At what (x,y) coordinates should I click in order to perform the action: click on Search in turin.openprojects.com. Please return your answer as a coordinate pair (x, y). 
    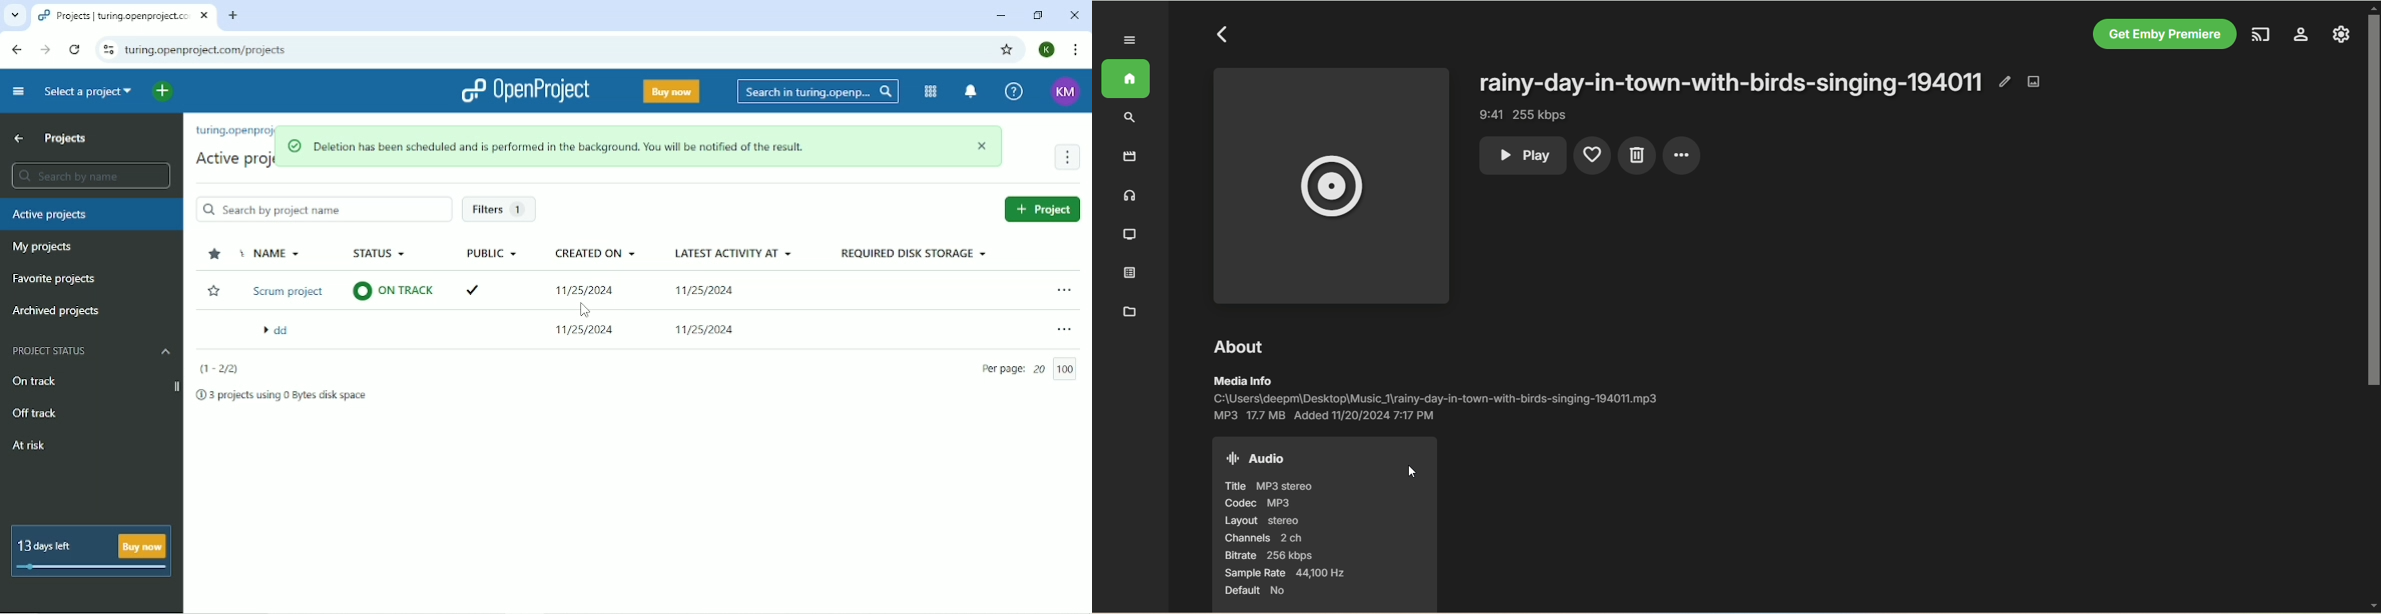
    Looking at the image, I should click on (818, 91).